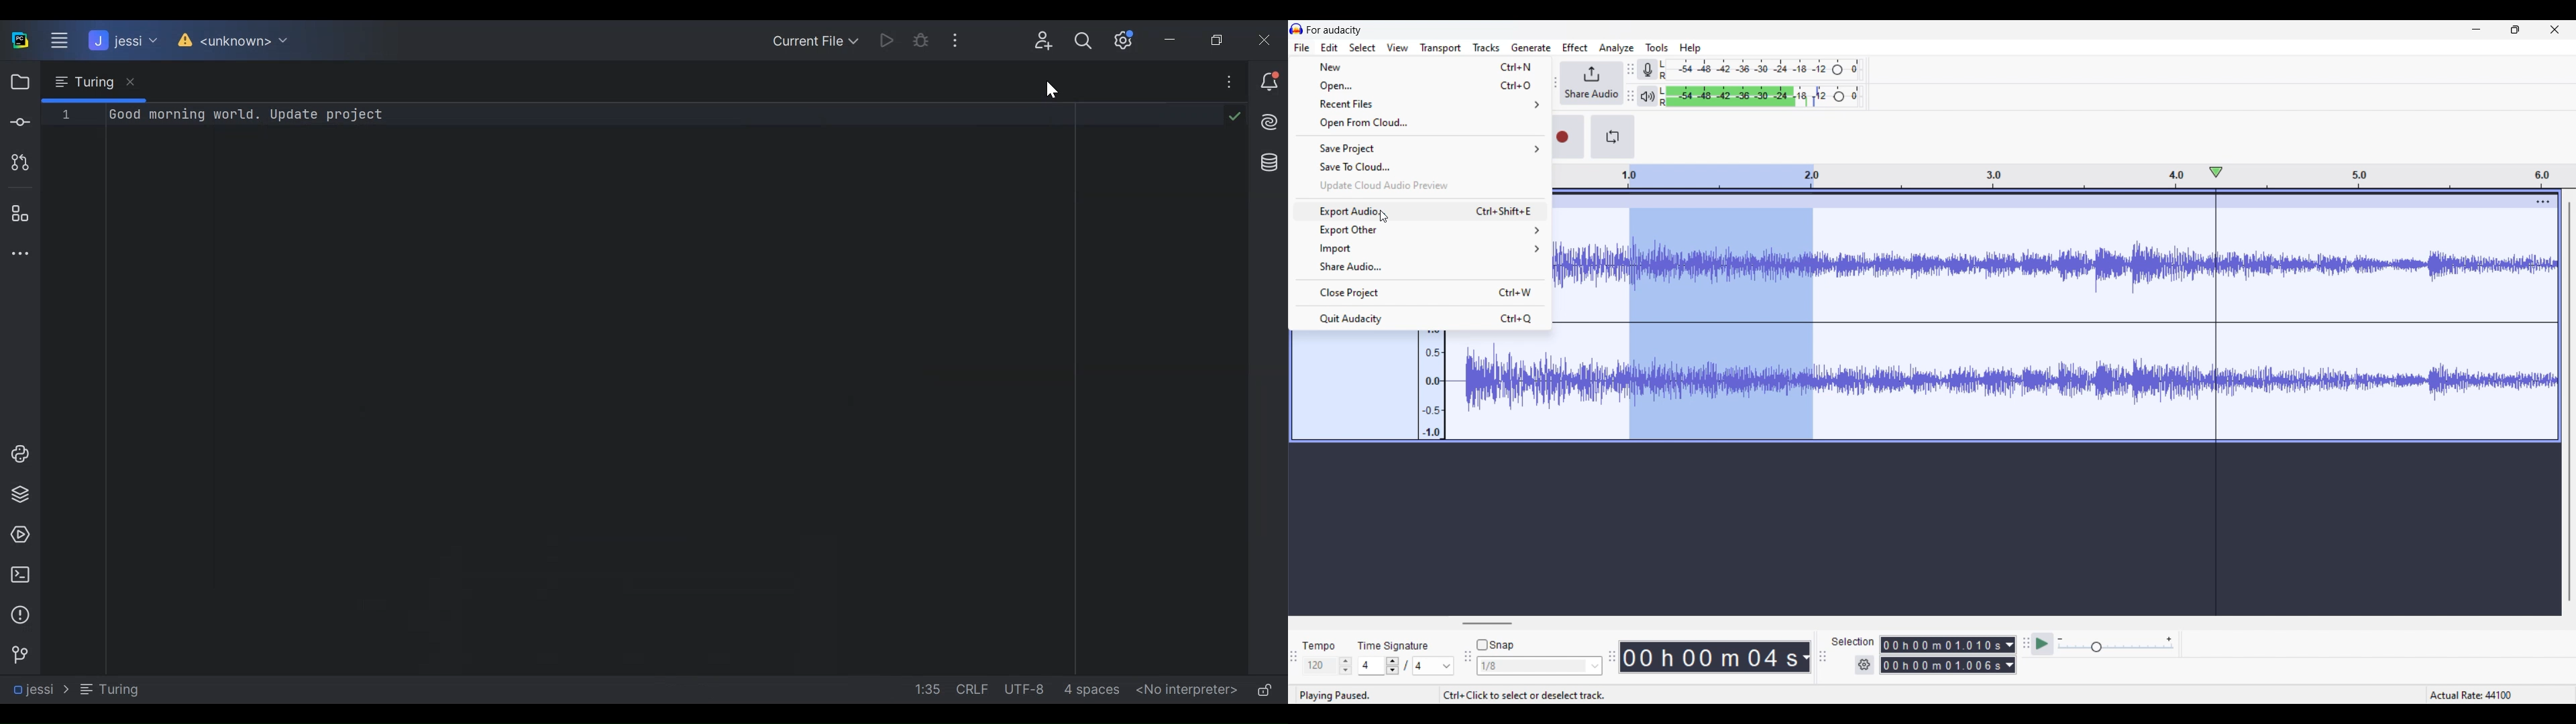 The image size is (2576, 728). I want to click on Open, so click(1419, 86).